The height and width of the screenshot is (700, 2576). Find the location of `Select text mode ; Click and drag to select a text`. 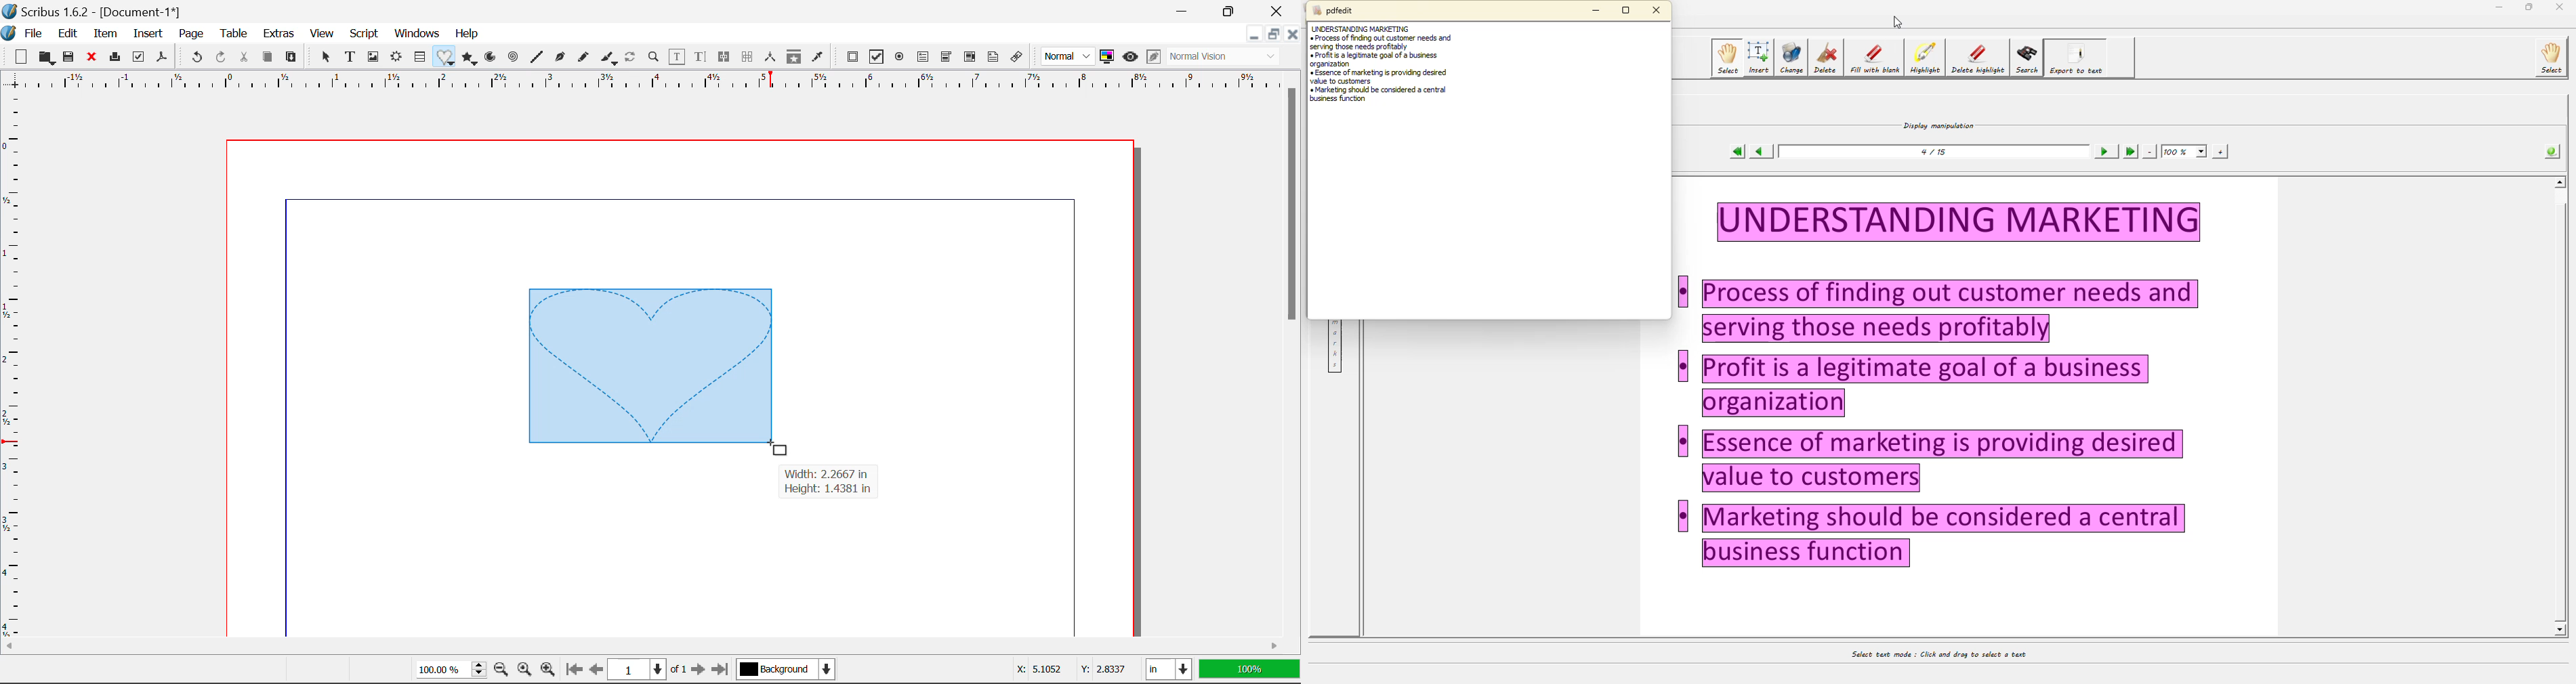

Select text mode ; Click and drag to select a text is located at coordinates (1952, 651).